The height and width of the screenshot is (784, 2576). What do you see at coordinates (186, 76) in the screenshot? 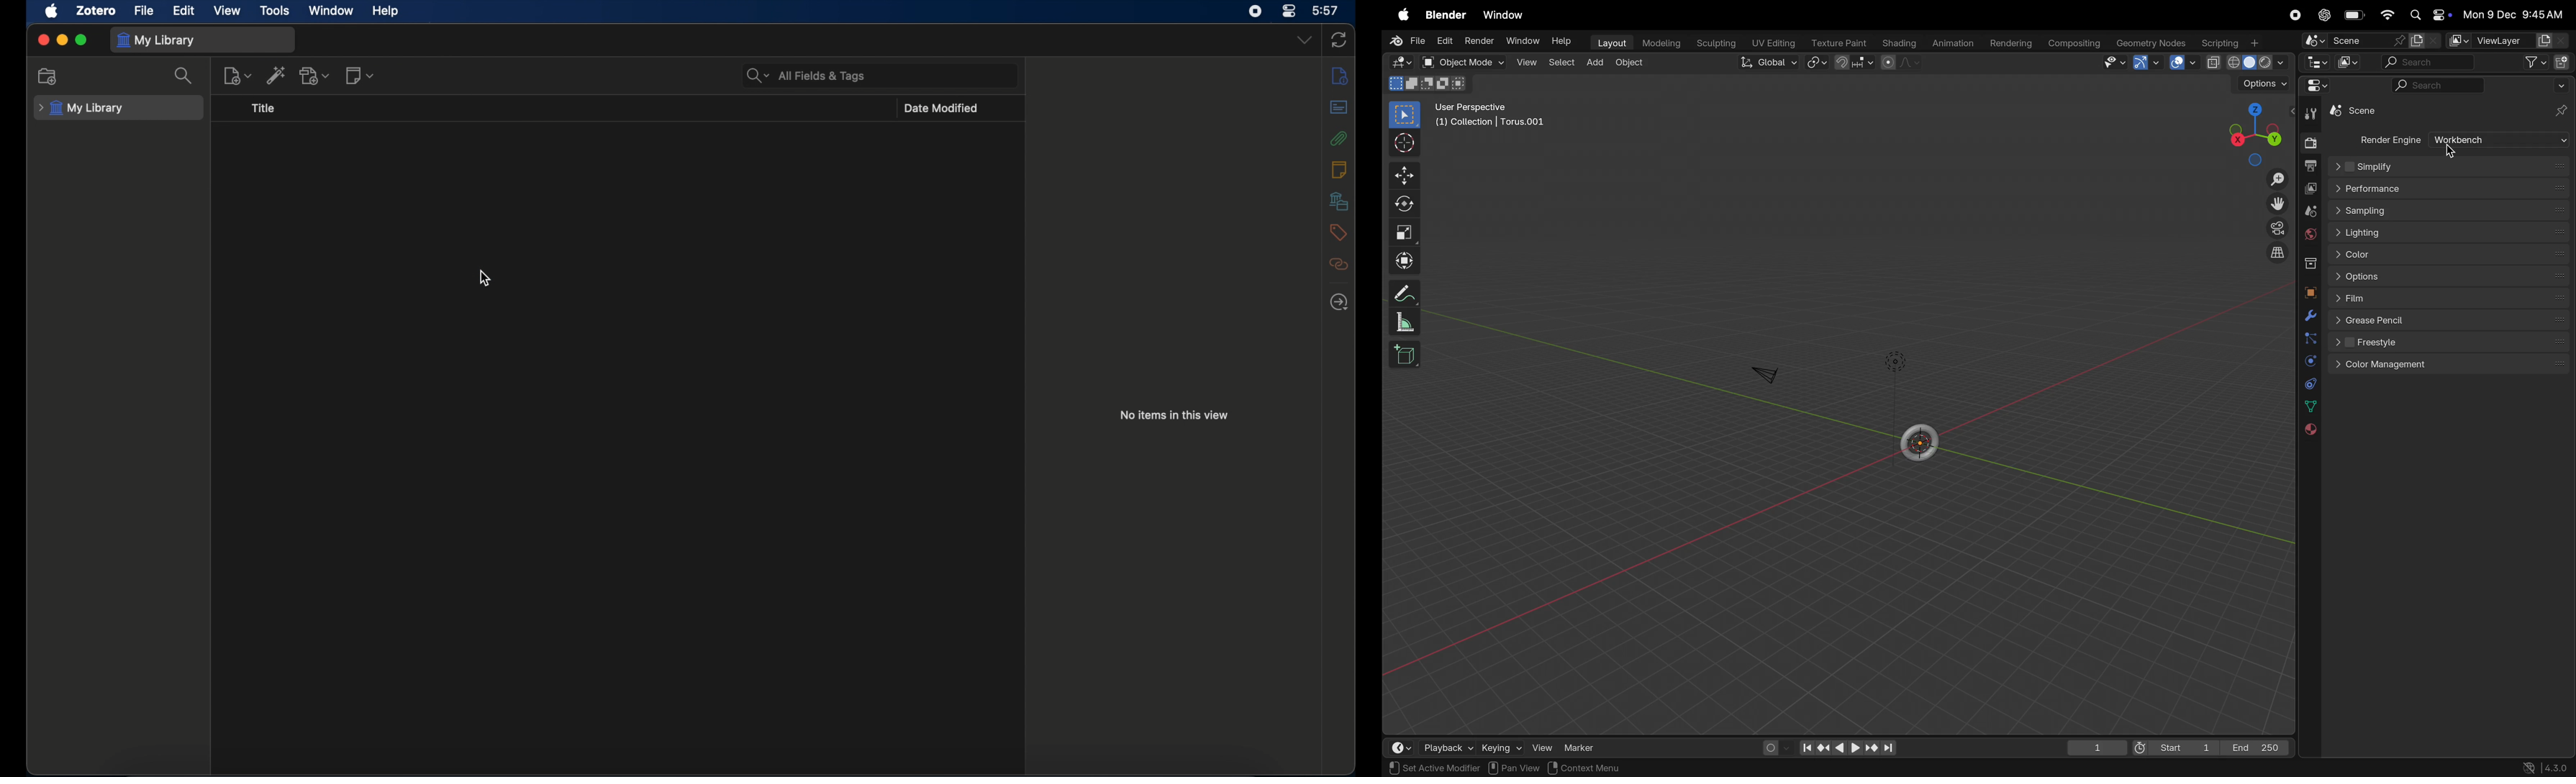
I see `search` at bounding box center [186, 76].